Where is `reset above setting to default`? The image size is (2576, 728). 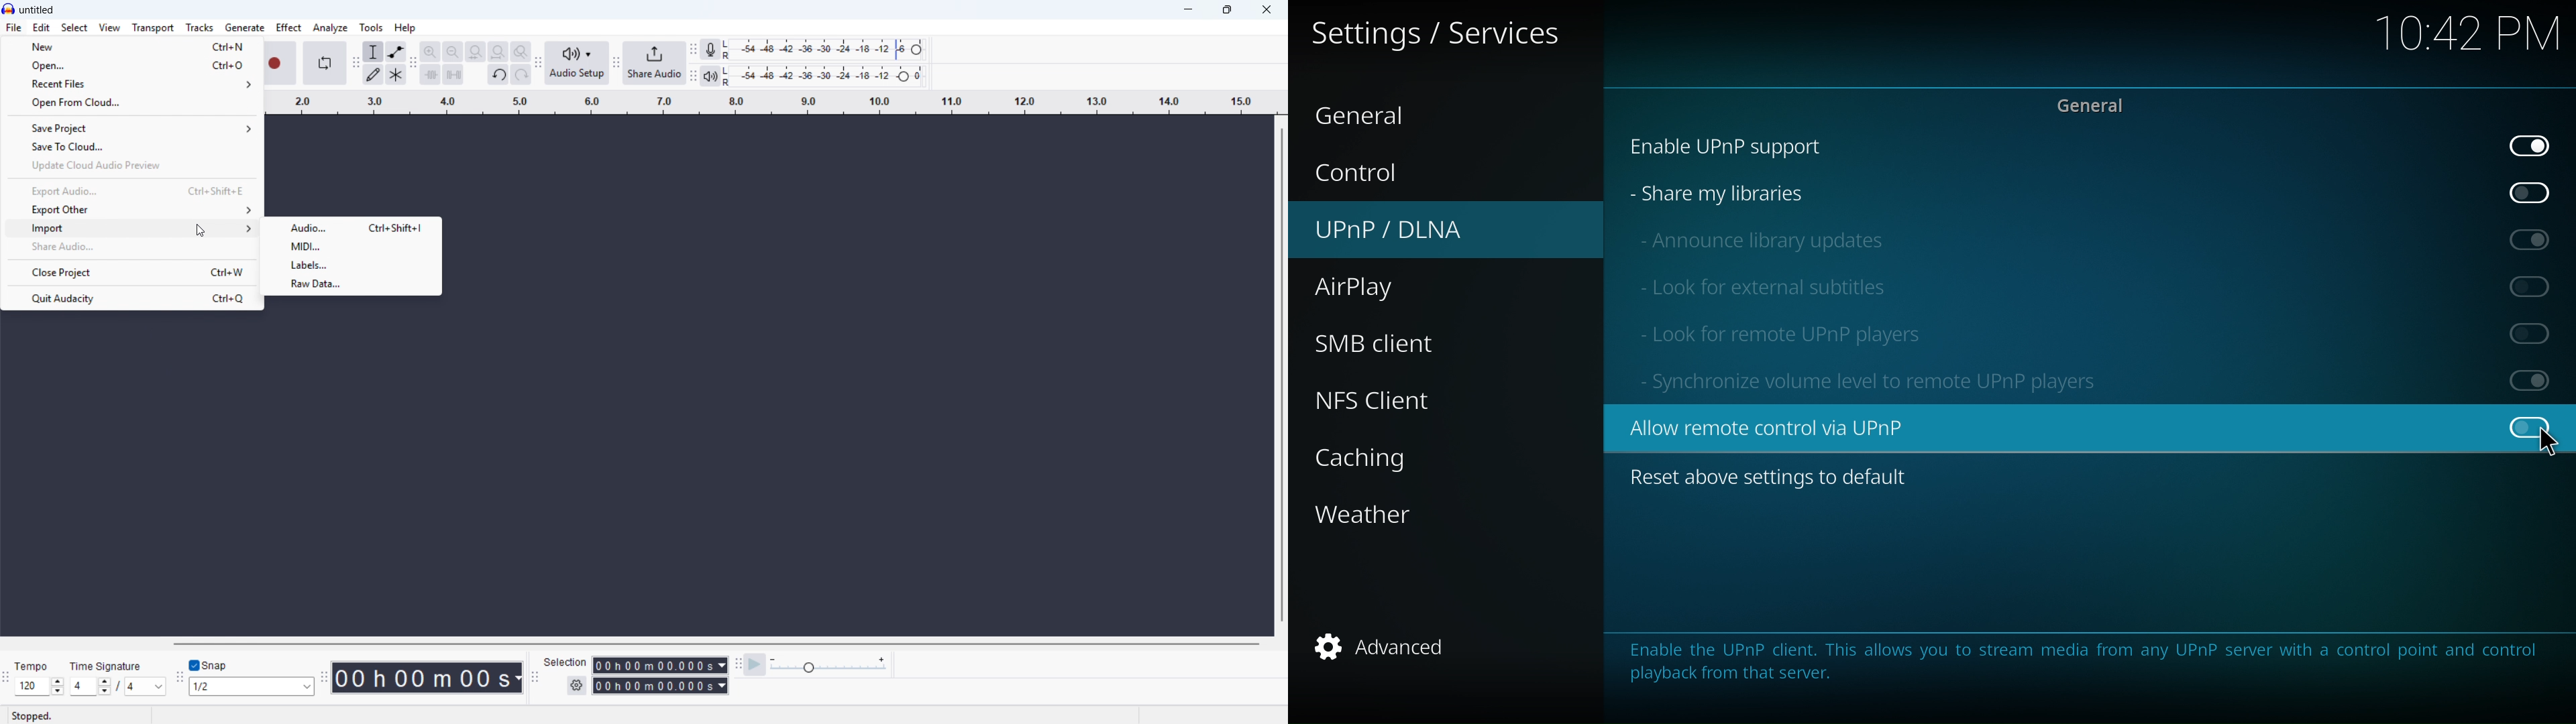 reset above setting to default is located at coordinates (1780, 478).